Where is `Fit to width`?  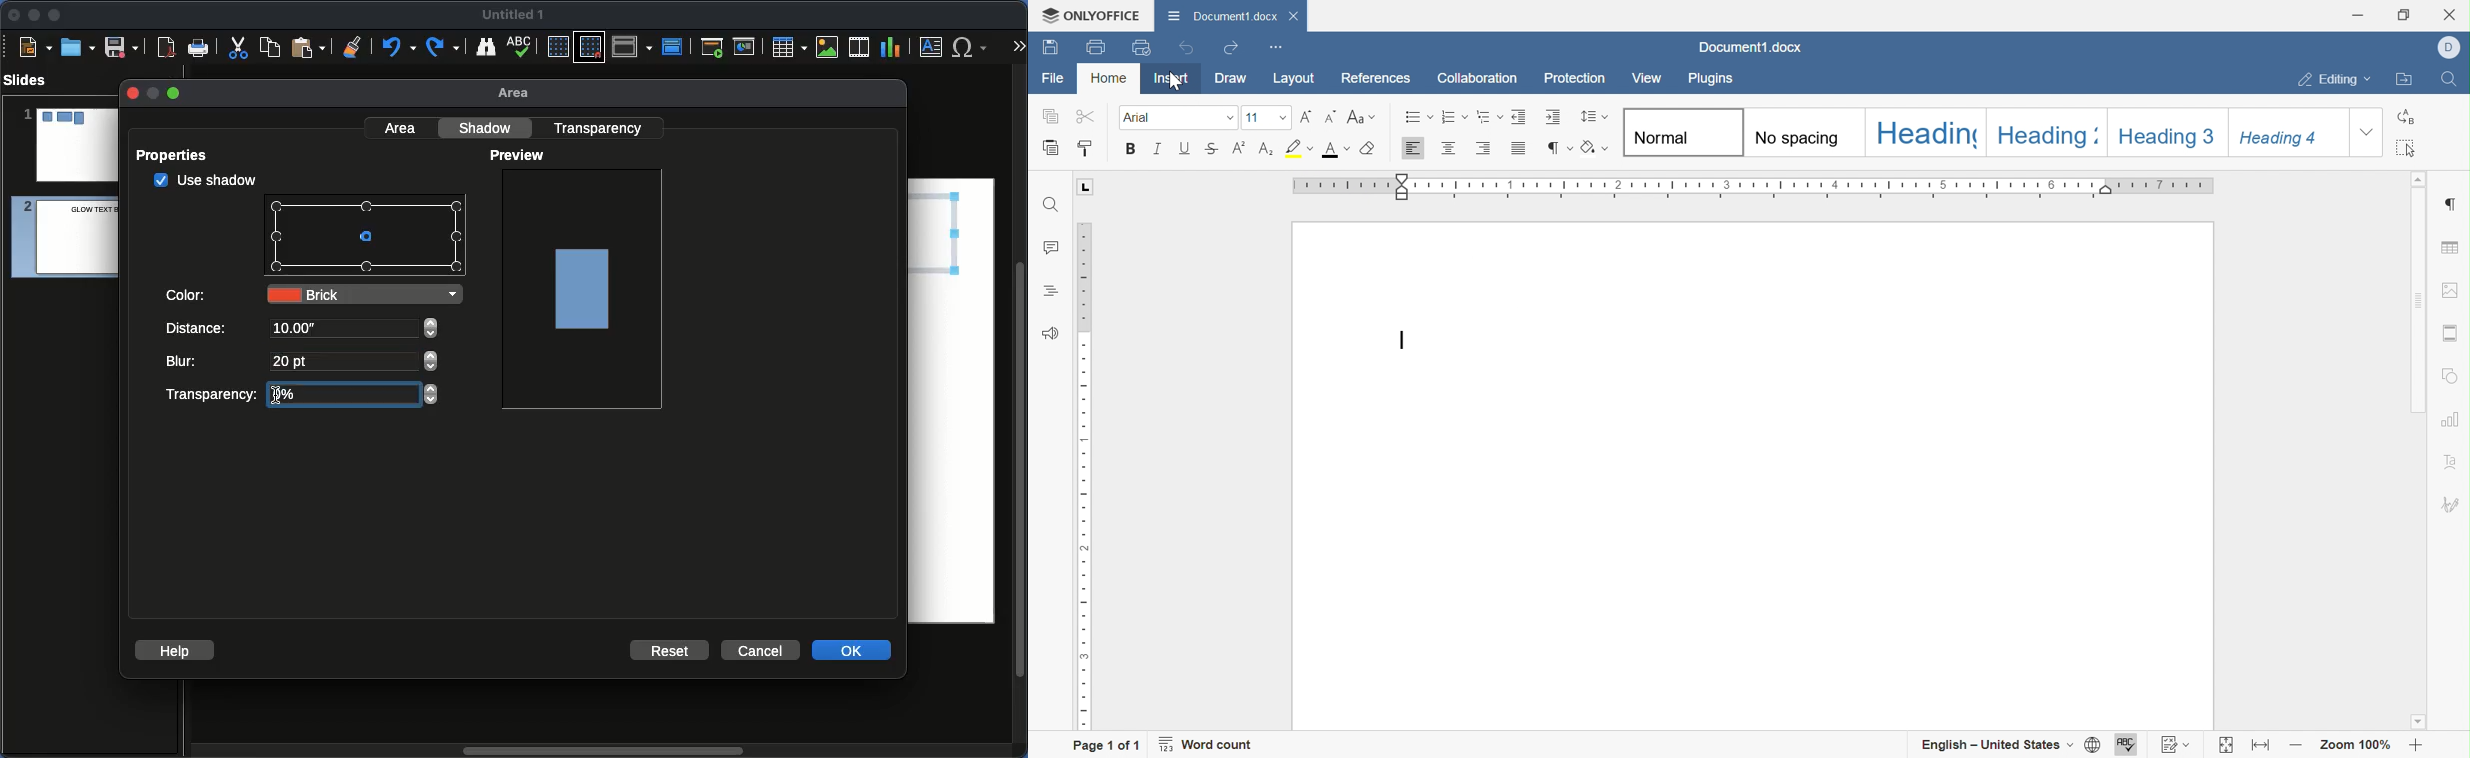 Fit to width is located at coordinates (2261, 745).